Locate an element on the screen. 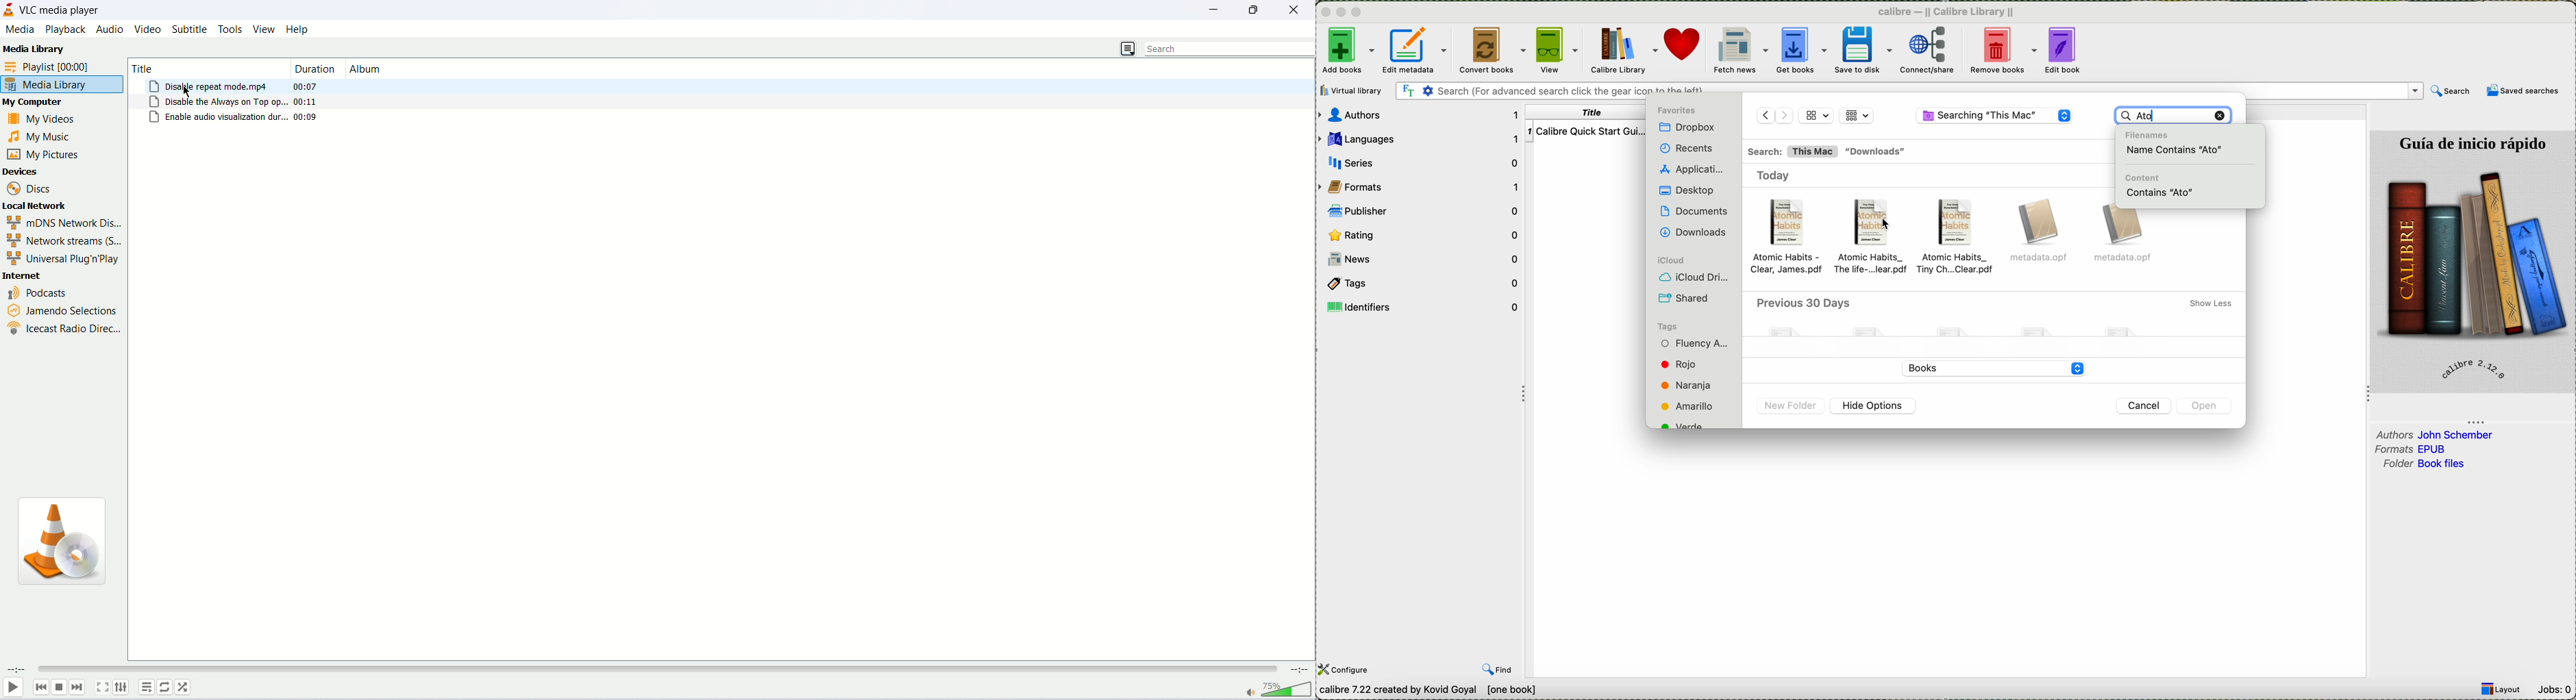 The image size is (2576, 700). file is located at coordinates (2042, 233).